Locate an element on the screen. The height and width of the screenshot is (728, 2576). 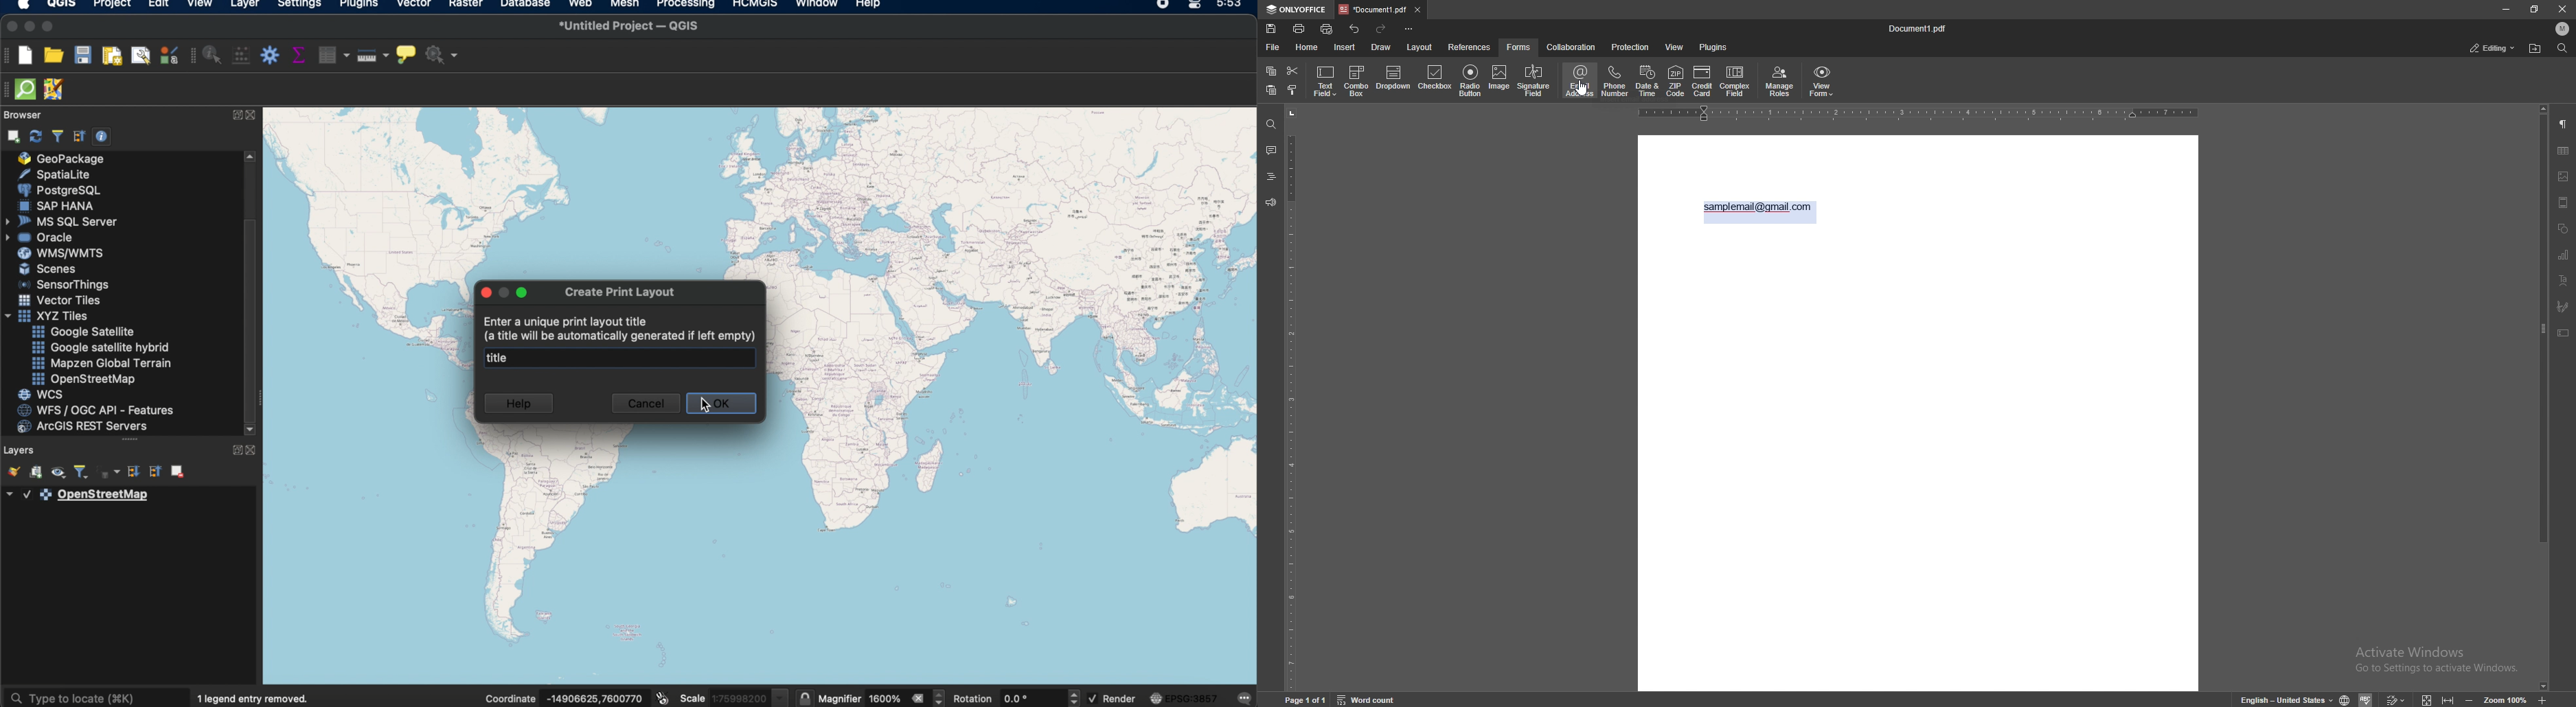
close is located at coordinates (2561, 9).